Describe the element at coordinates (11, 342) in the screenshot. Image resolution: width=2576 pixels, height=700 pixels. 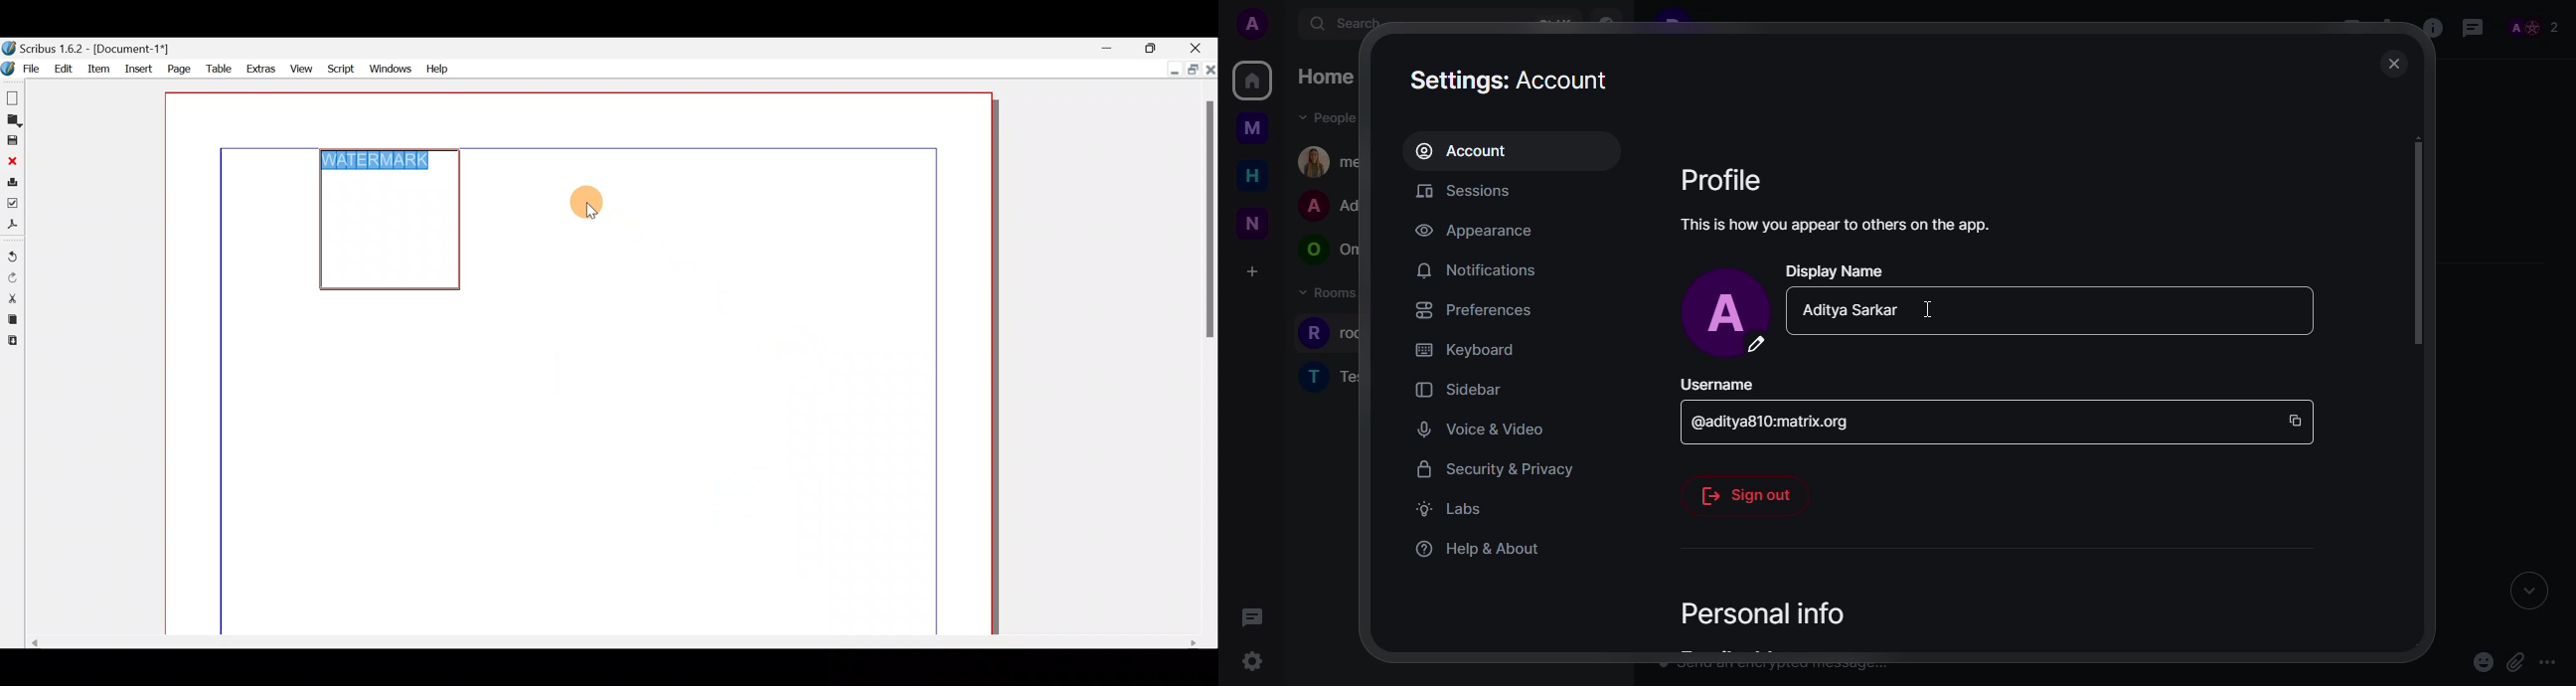
I see `Paste` at that location.